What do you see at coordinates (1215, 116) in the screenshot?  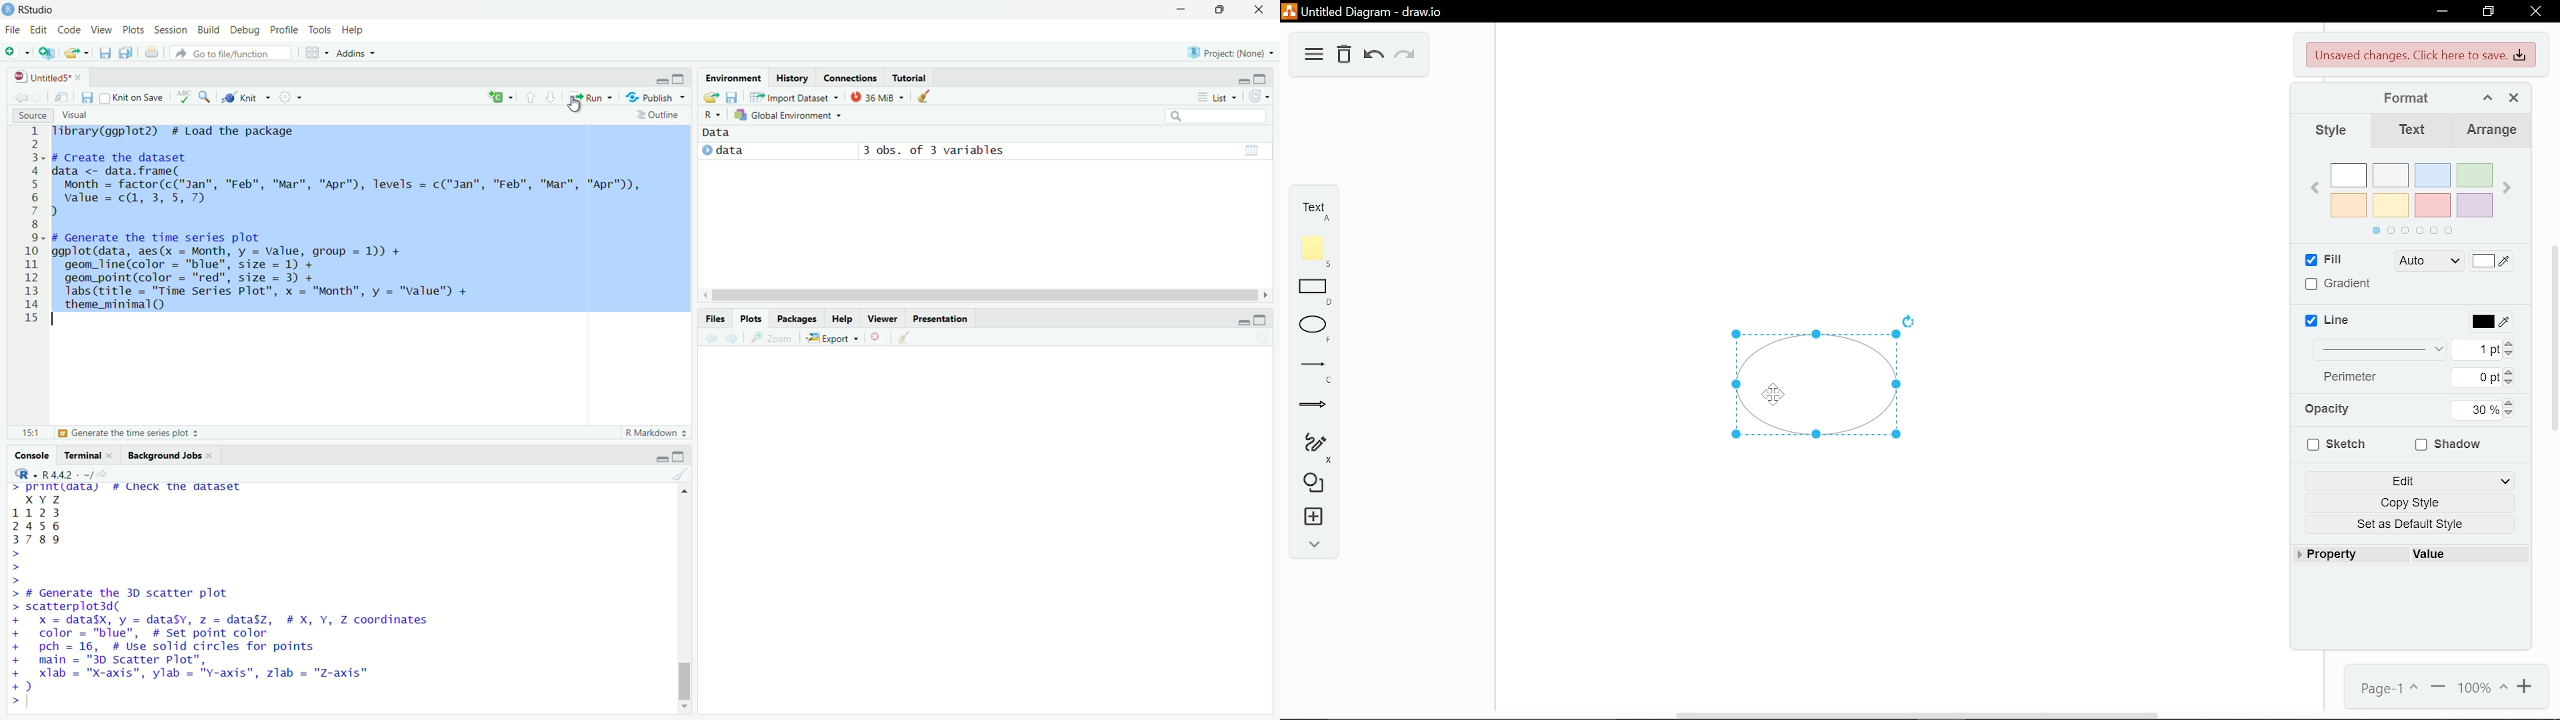 I see `search field` at bounding box center [1215, 116].